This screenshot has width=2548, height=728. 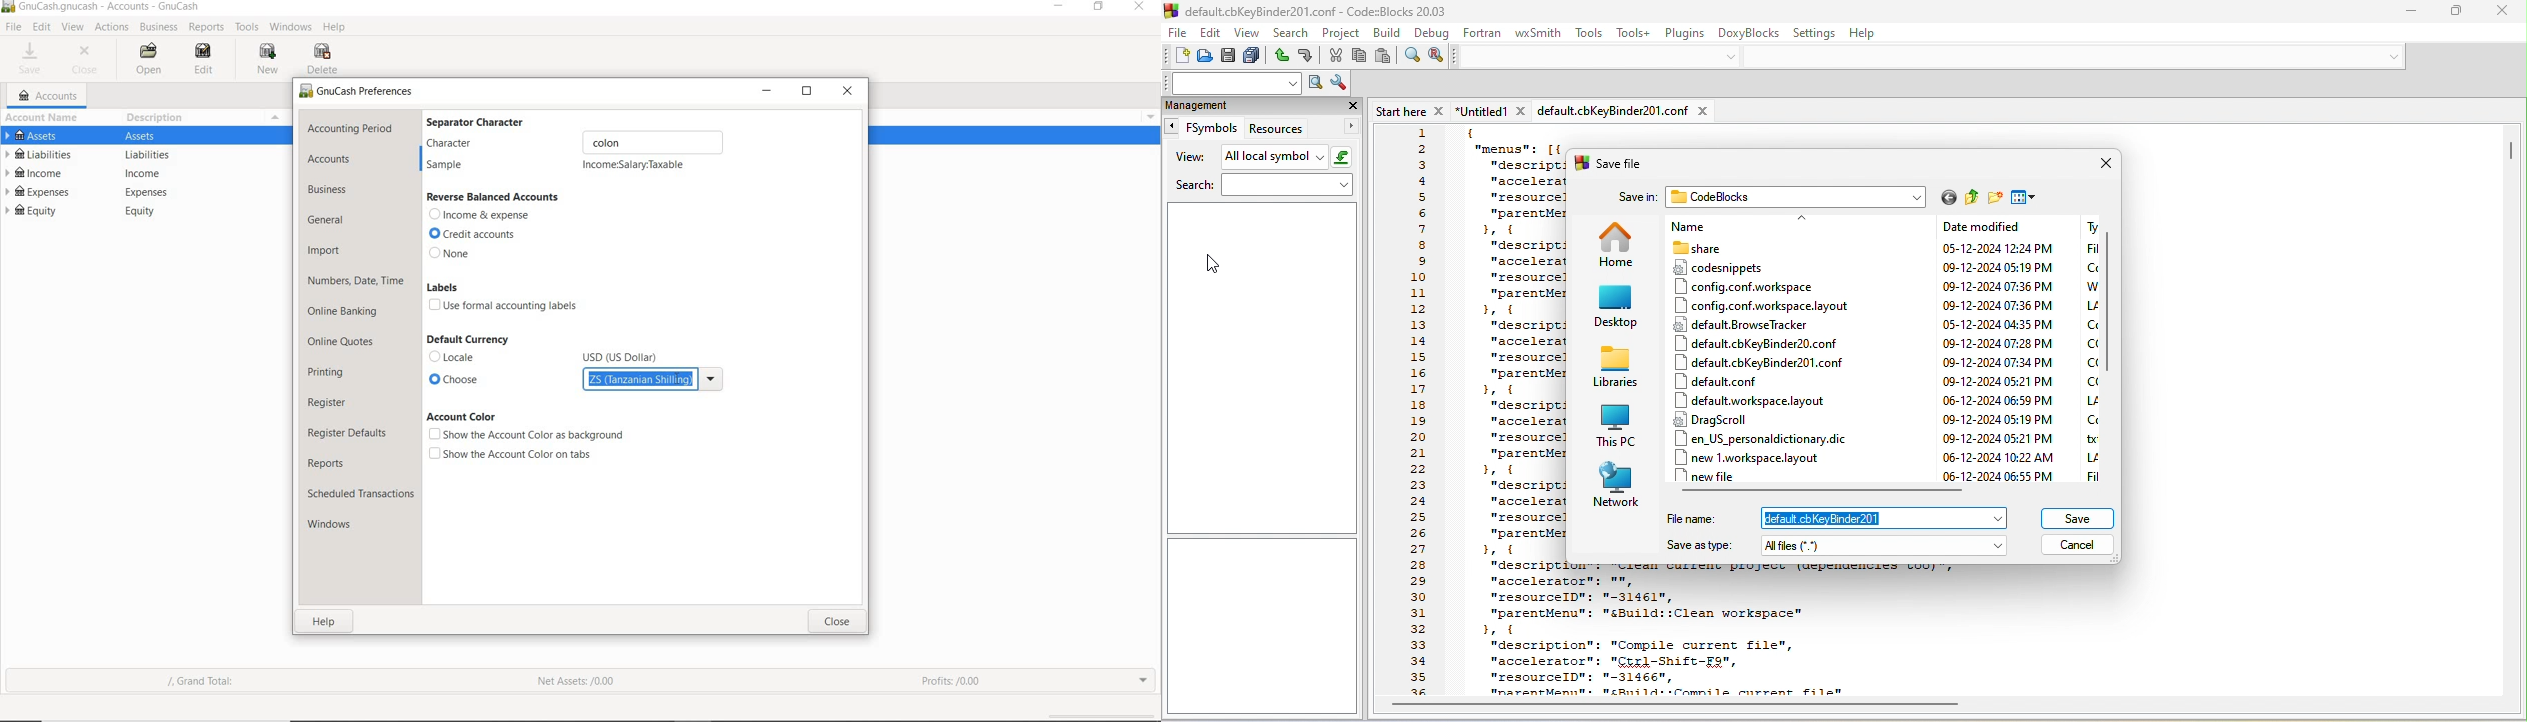 What do you see at coordinates (1187, 158) in the screenshot?
I see `view` at bounding box center [1187, 158].